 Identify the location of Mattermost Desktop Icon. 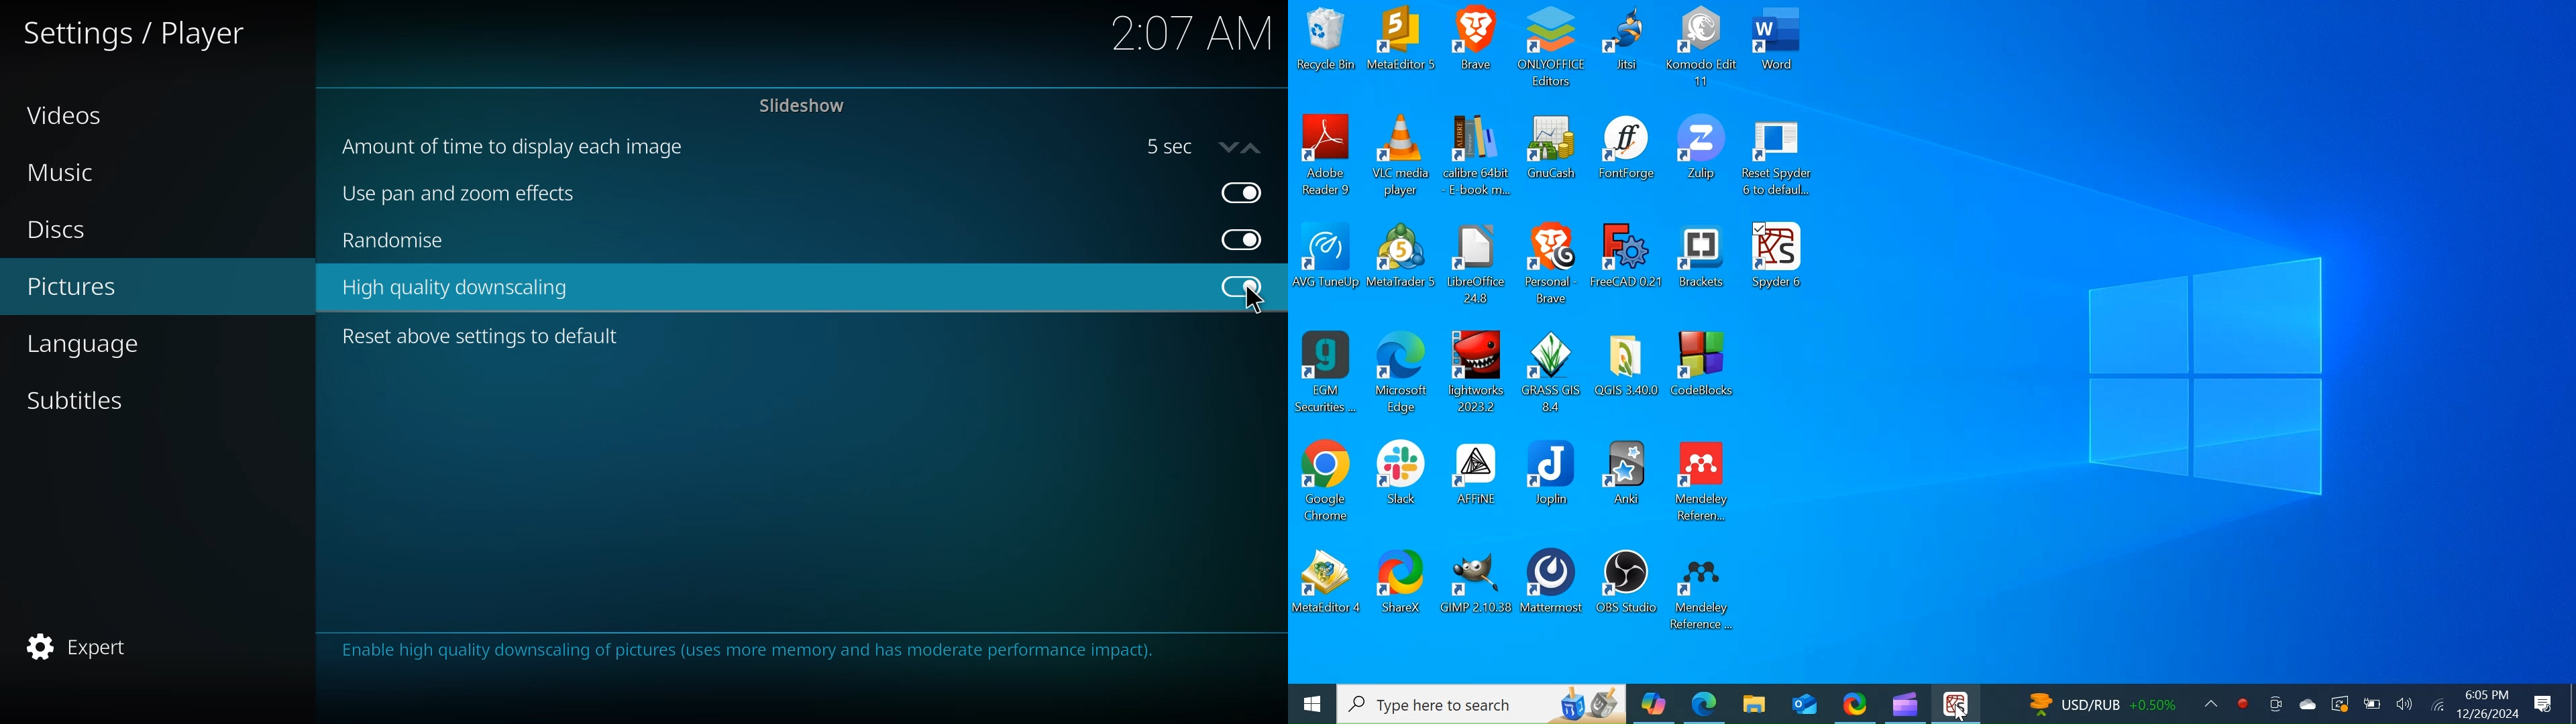
(1553, 587).